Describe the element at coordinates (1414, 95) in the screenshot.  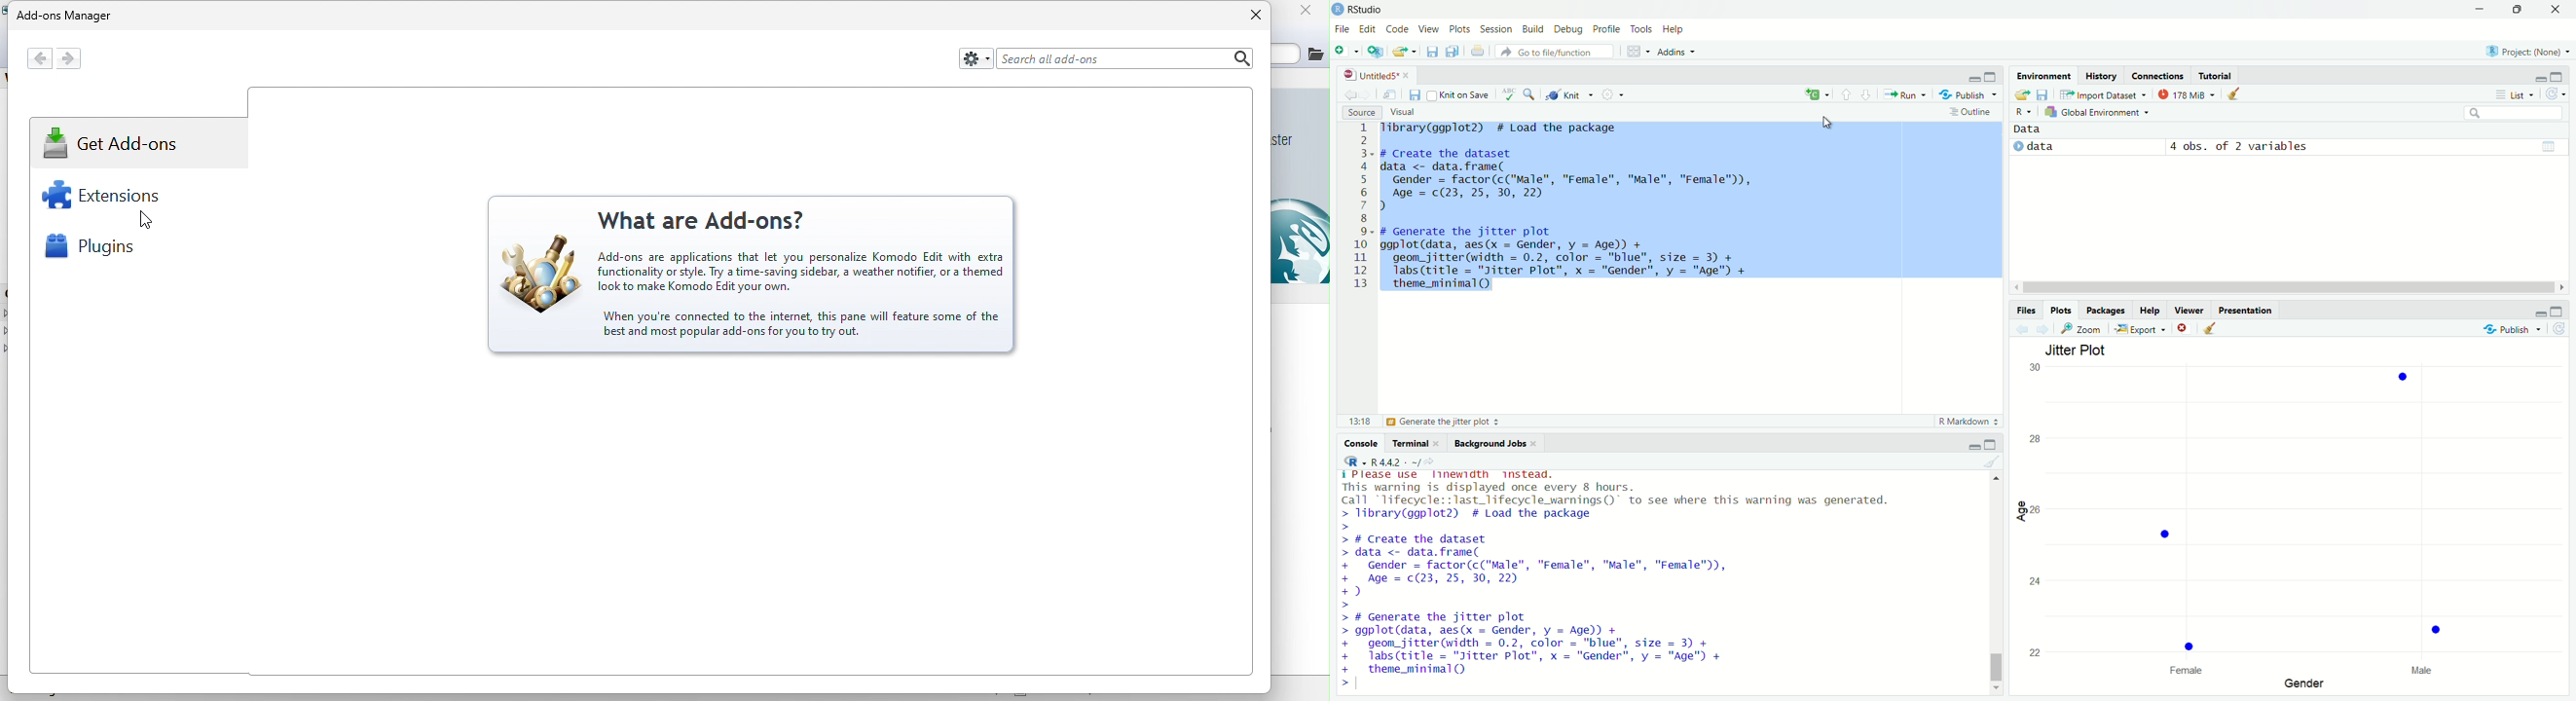
I see `save current document` at that location.